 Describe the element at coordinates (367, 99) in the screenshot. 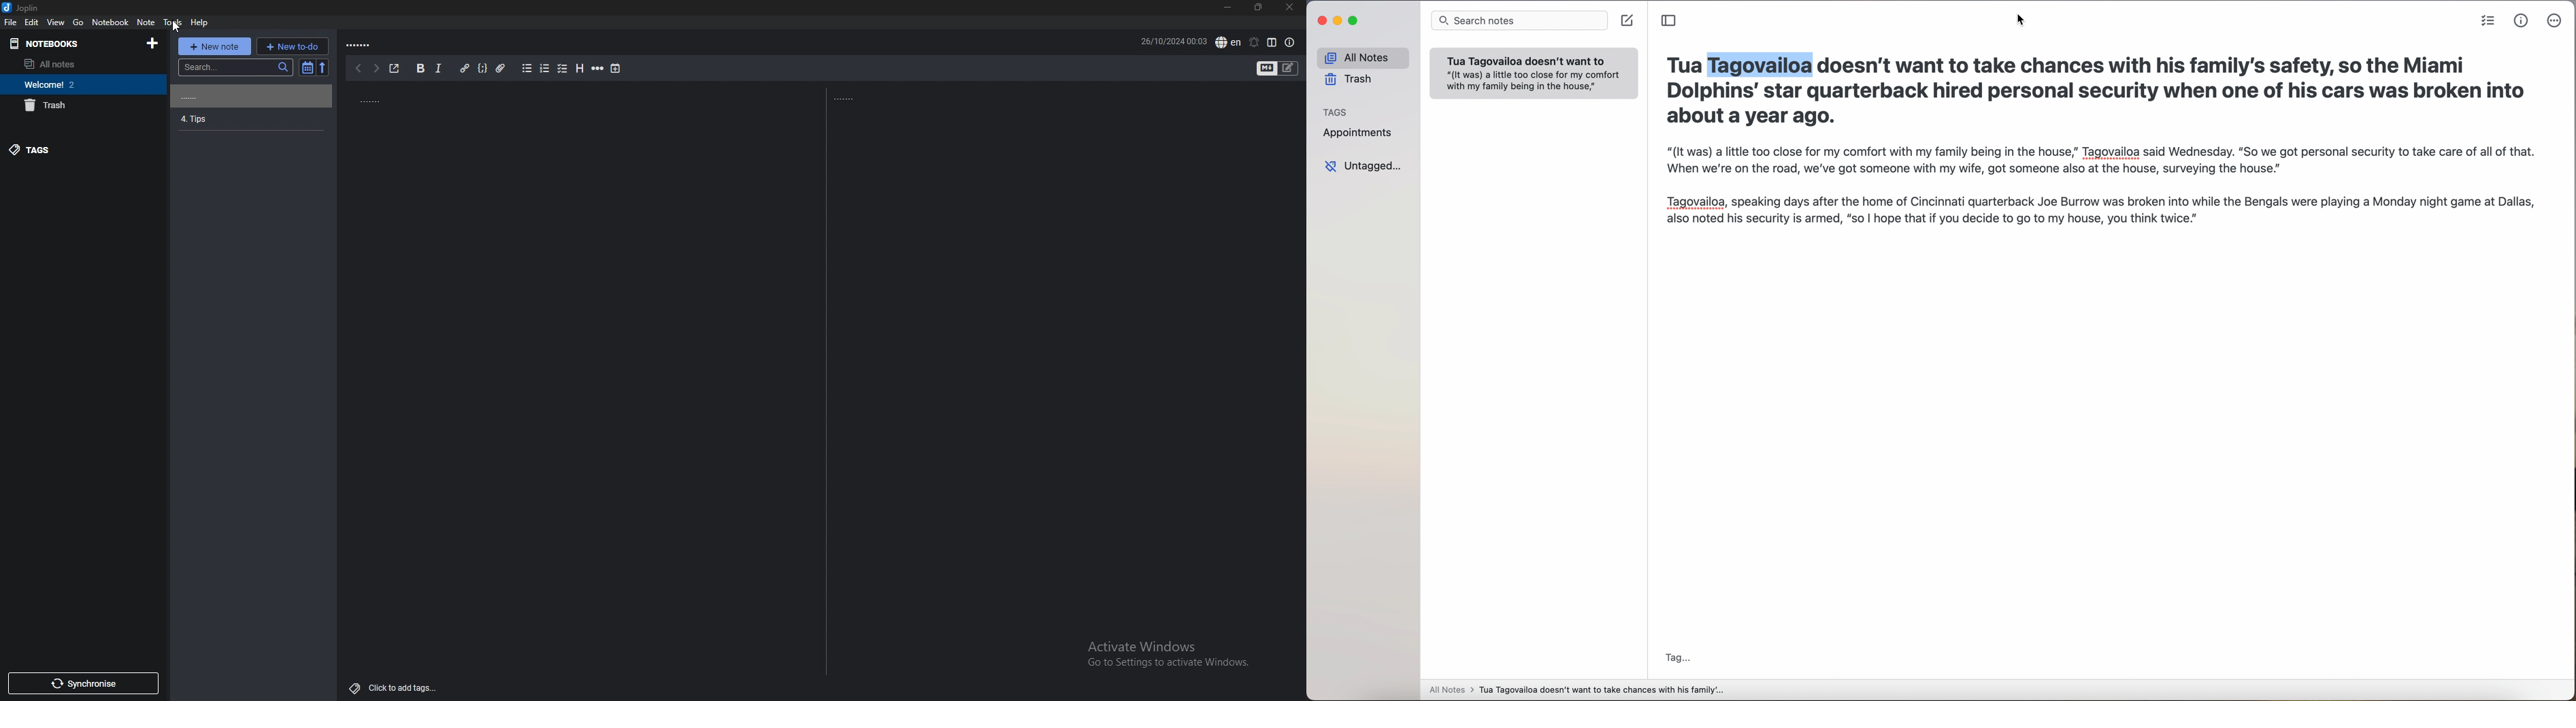

I see `notes title` at that location.